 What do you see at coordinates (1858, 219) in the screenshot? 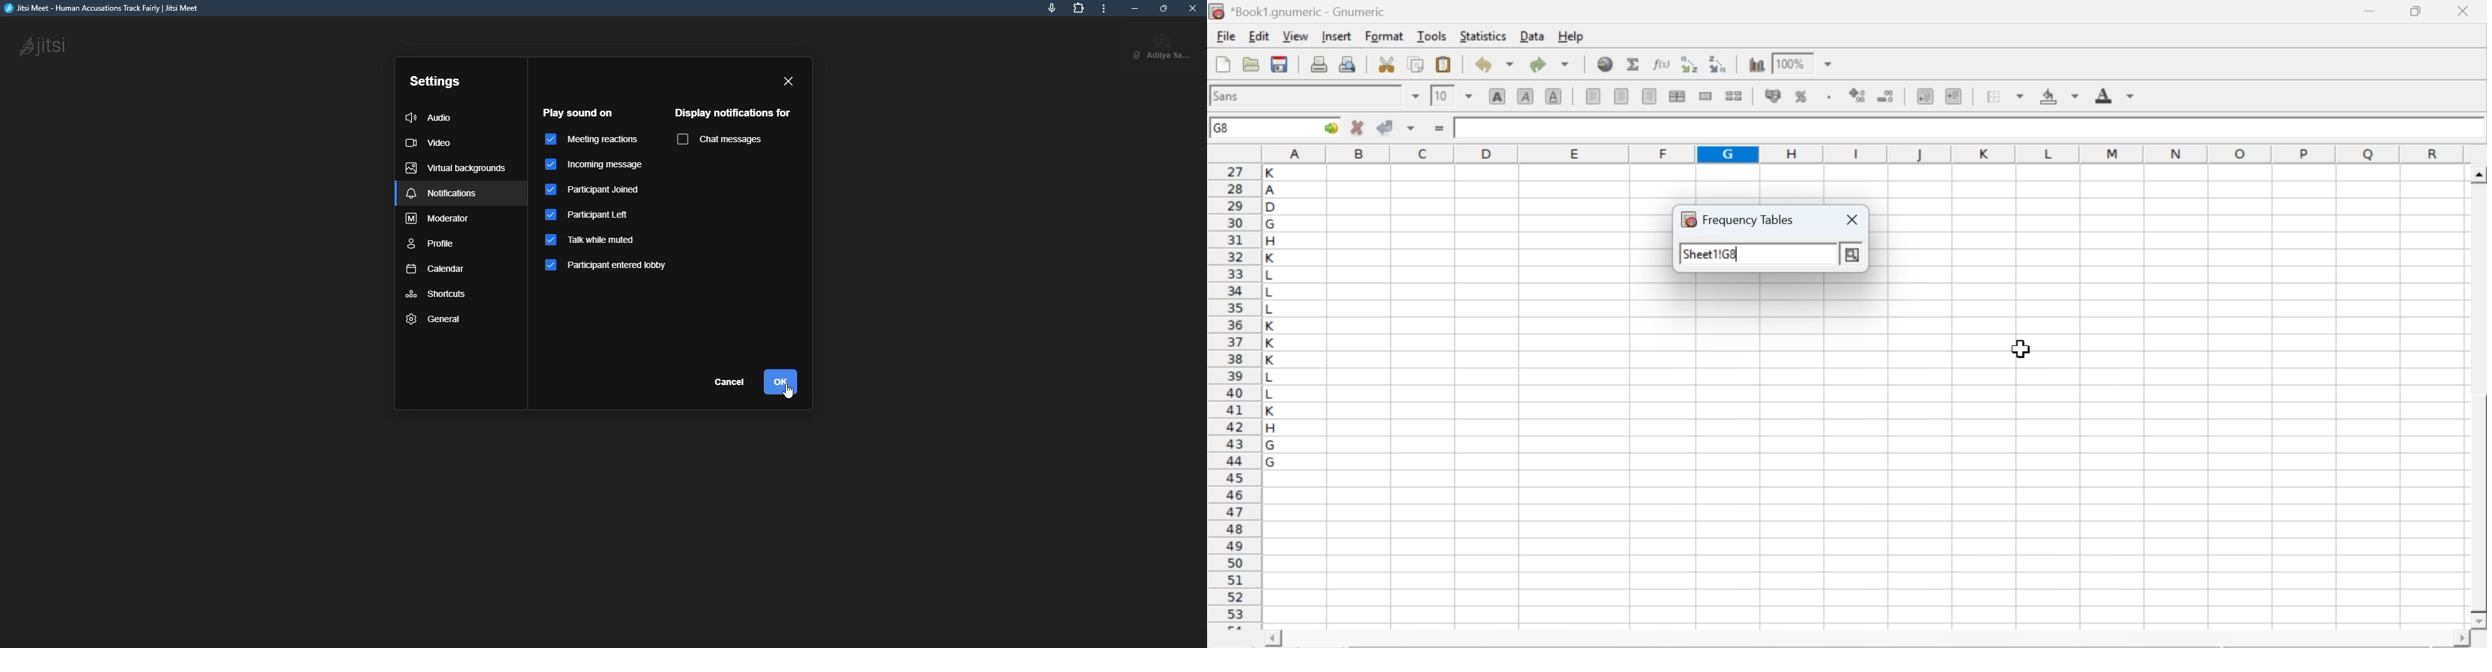
I see `close` at bounding box center [1858, 219].